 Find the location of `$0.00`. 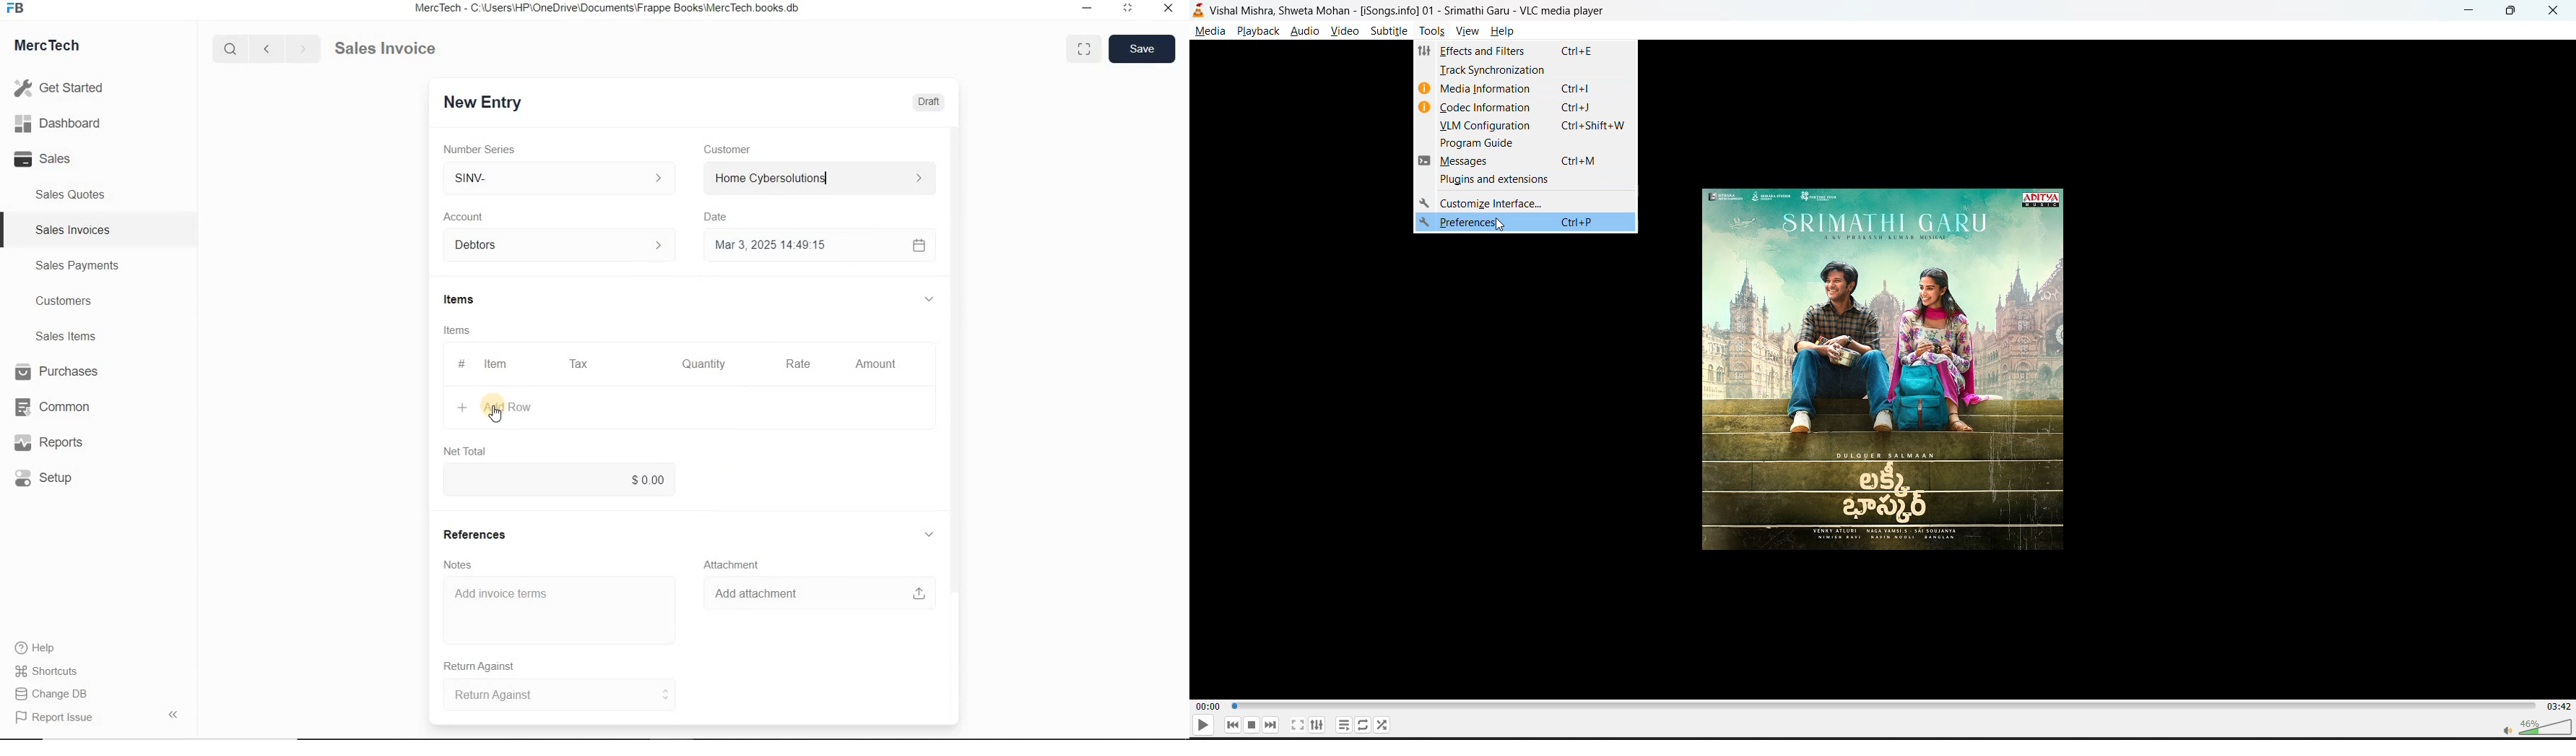

$0.00 is located at coordinates (560, 478).